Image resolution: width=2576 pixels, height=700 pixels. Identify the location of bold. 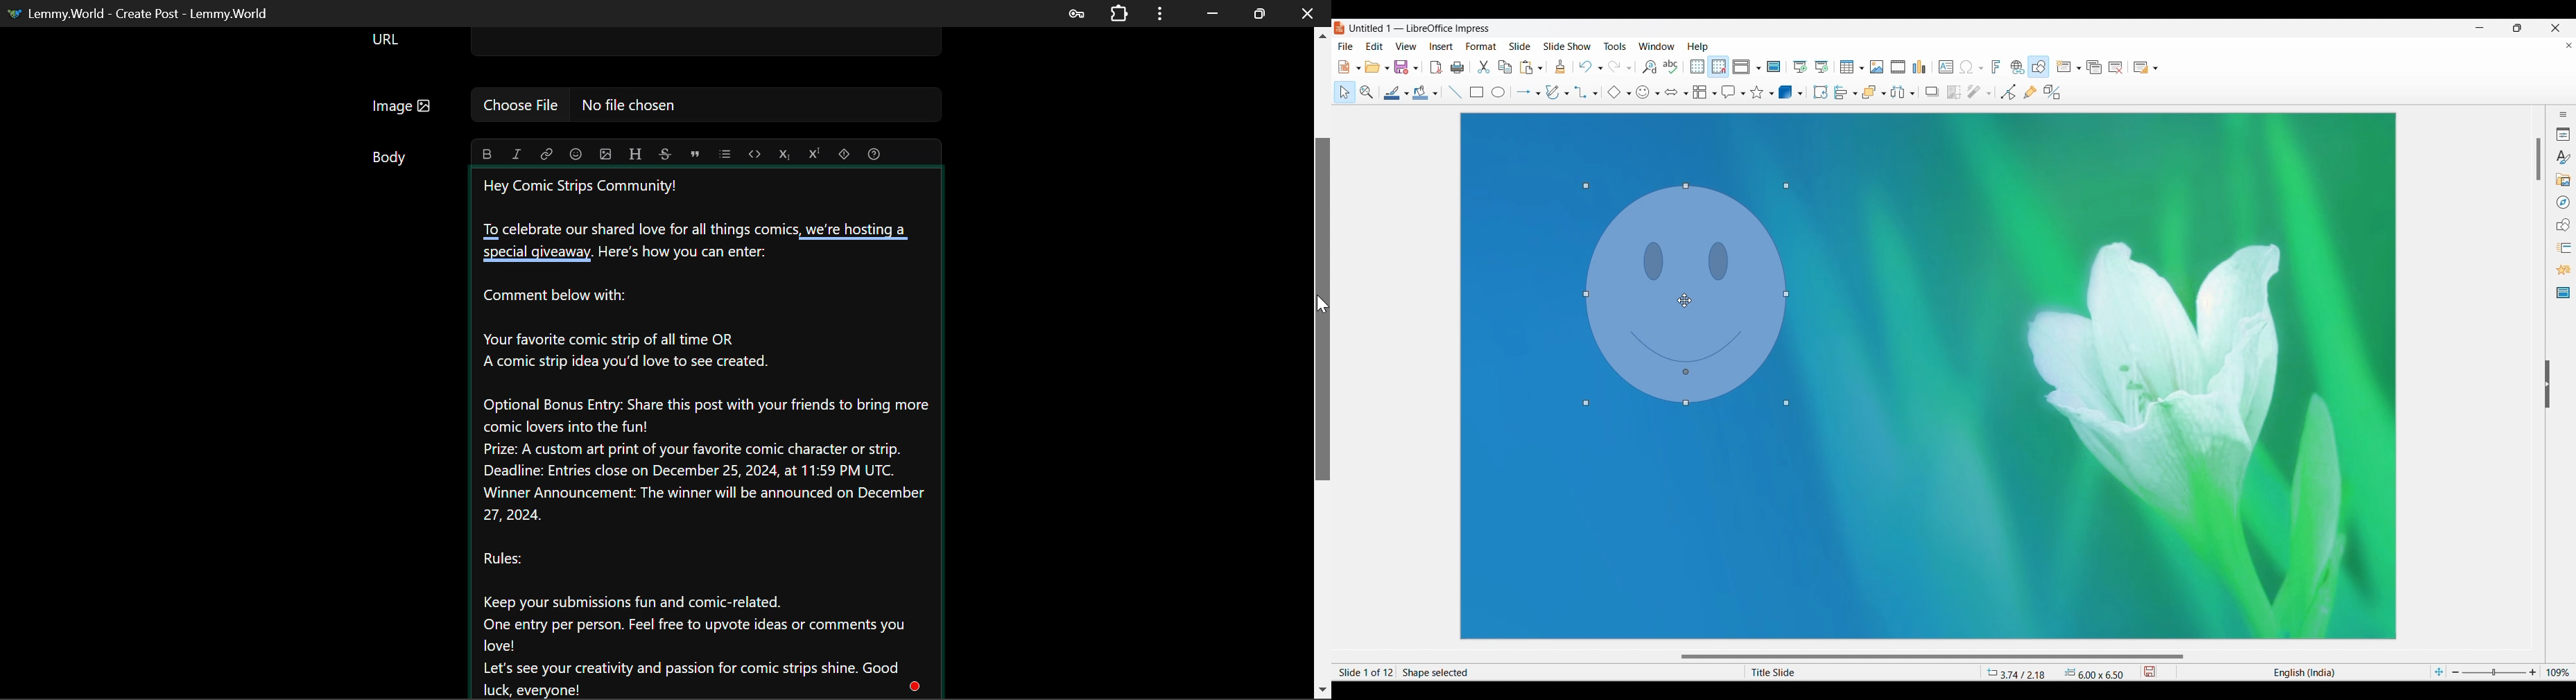
(487, 154).